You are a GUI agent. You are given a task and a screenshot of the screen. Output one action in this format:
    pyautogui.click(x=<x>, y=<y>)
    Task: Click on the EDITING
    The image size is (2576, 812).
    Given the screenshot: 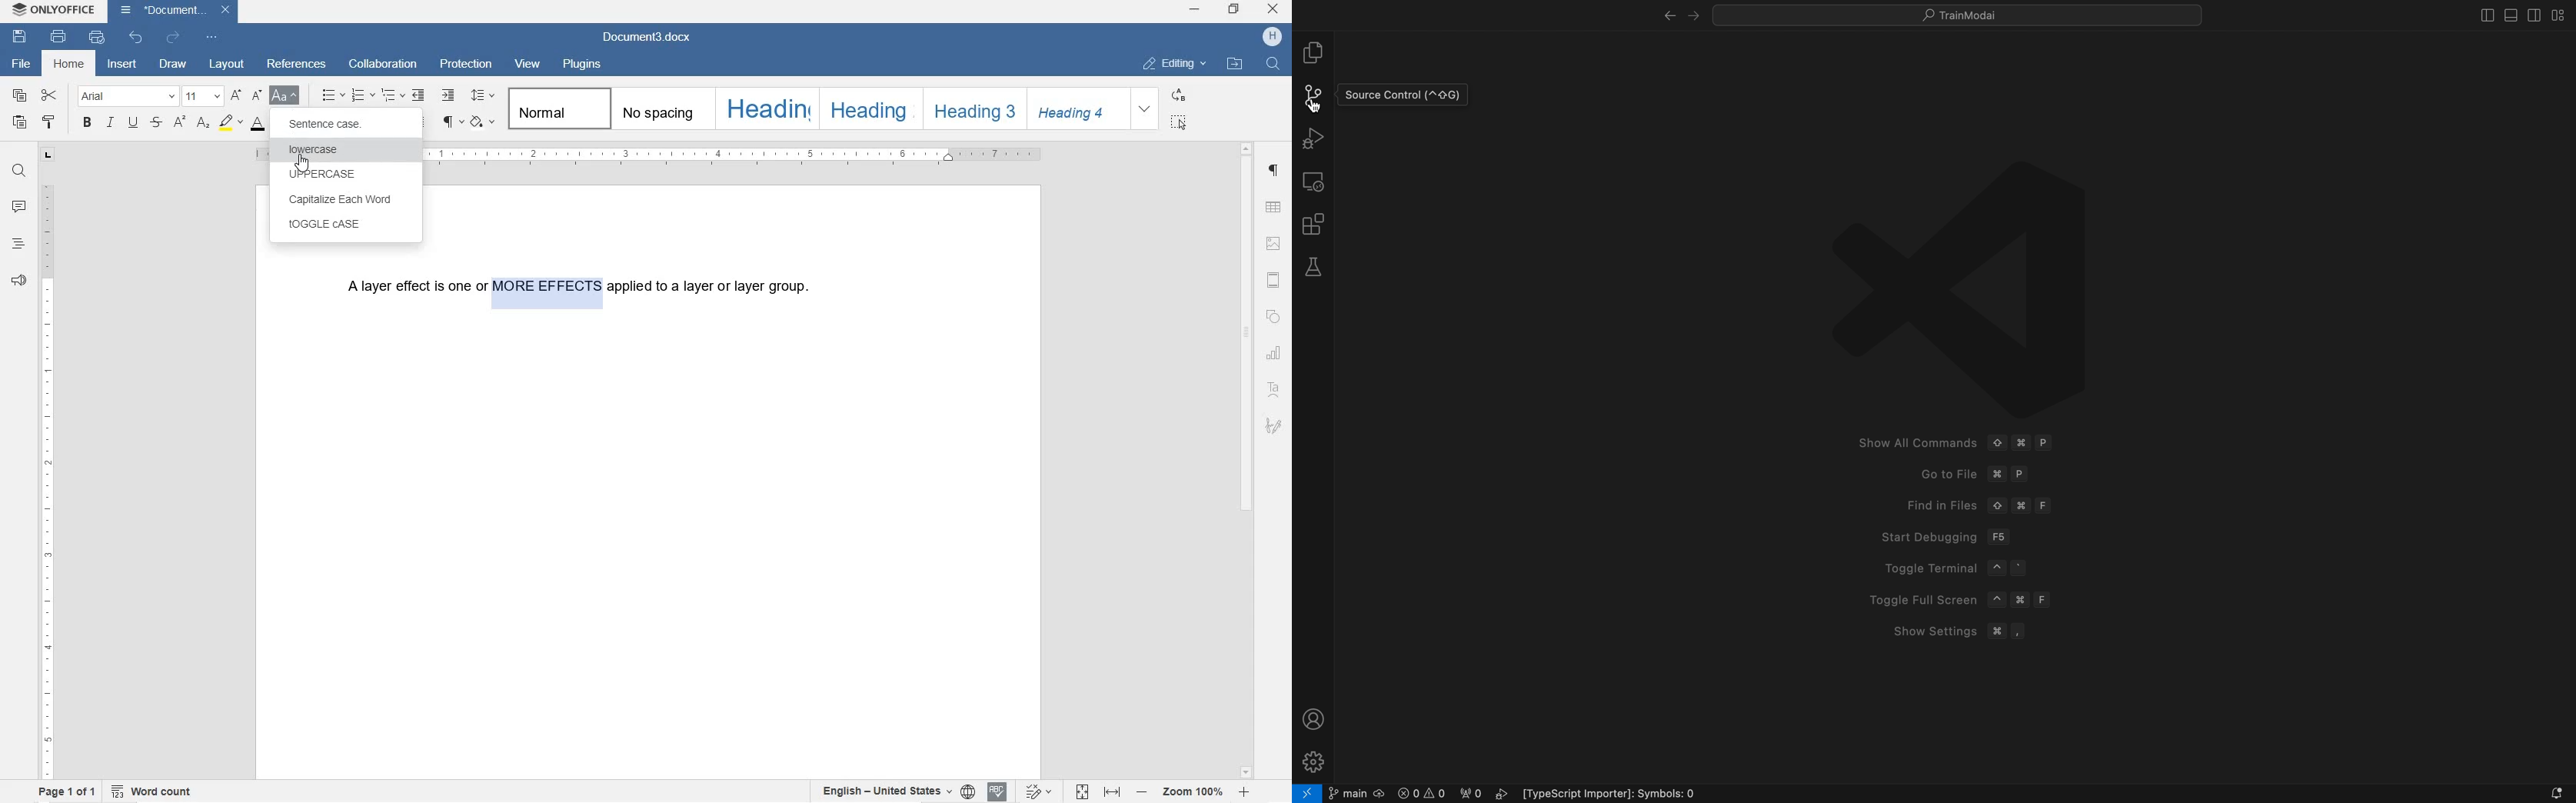 What is the action you would take?
    pyautogui.click(x=1175, y=60)
    